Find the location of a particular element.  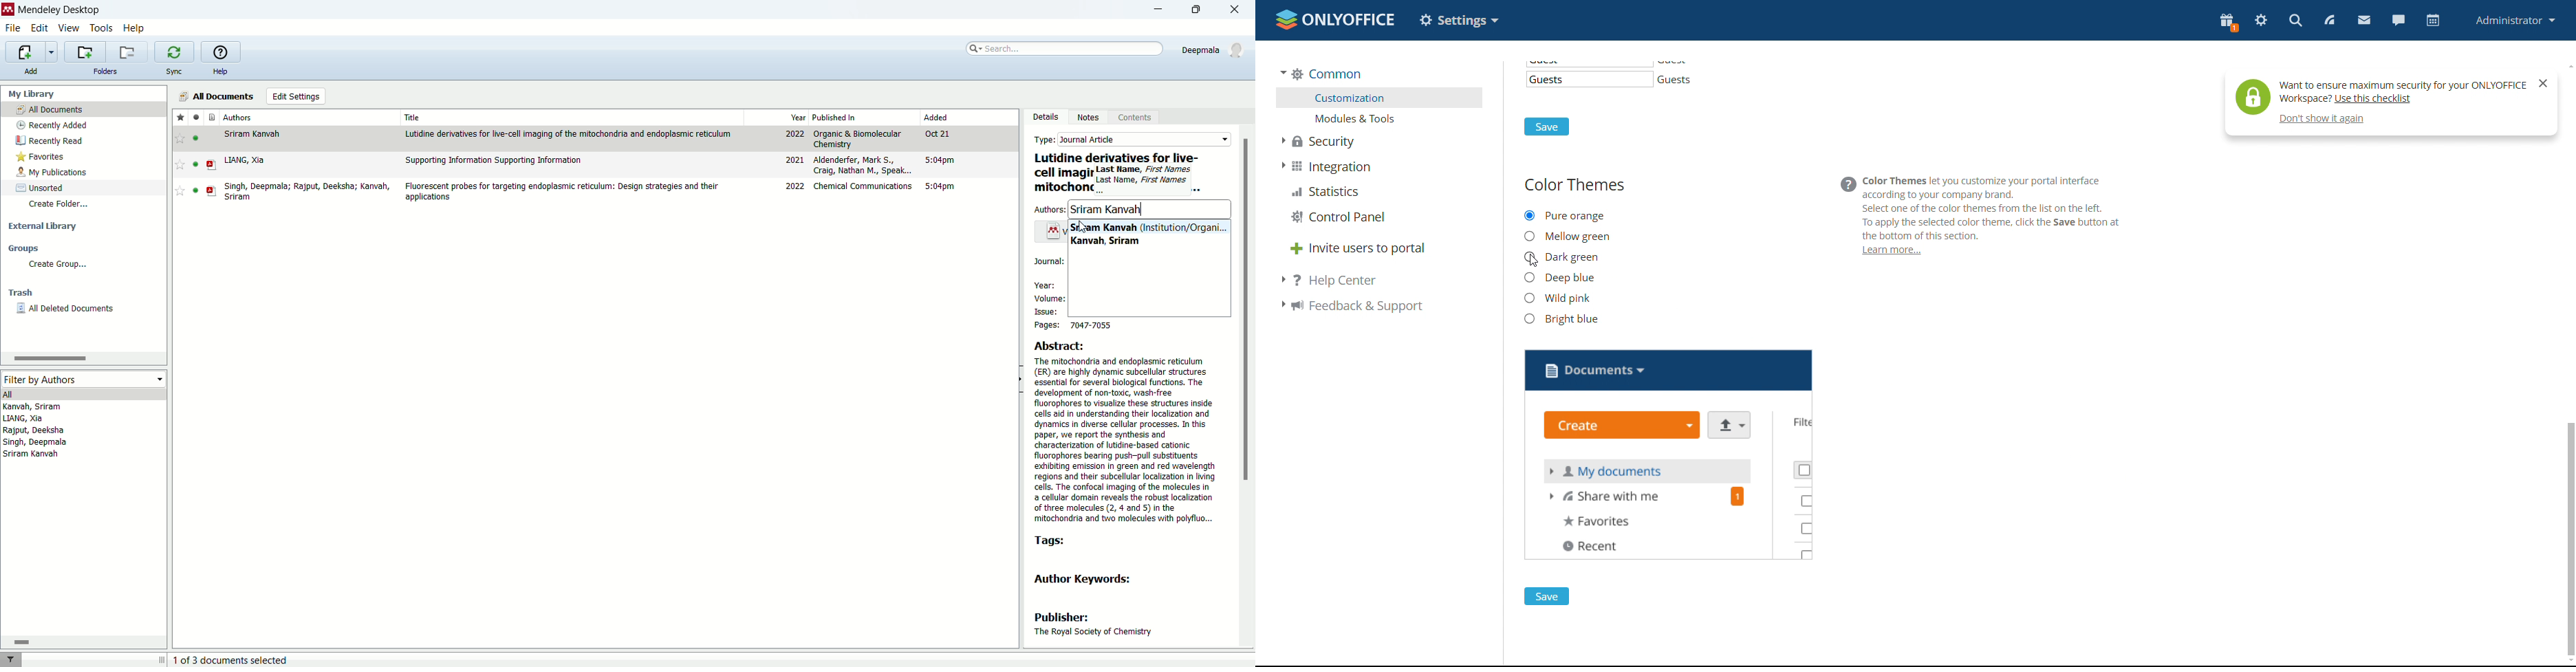

maximize is located at coordinates (1202, 10).